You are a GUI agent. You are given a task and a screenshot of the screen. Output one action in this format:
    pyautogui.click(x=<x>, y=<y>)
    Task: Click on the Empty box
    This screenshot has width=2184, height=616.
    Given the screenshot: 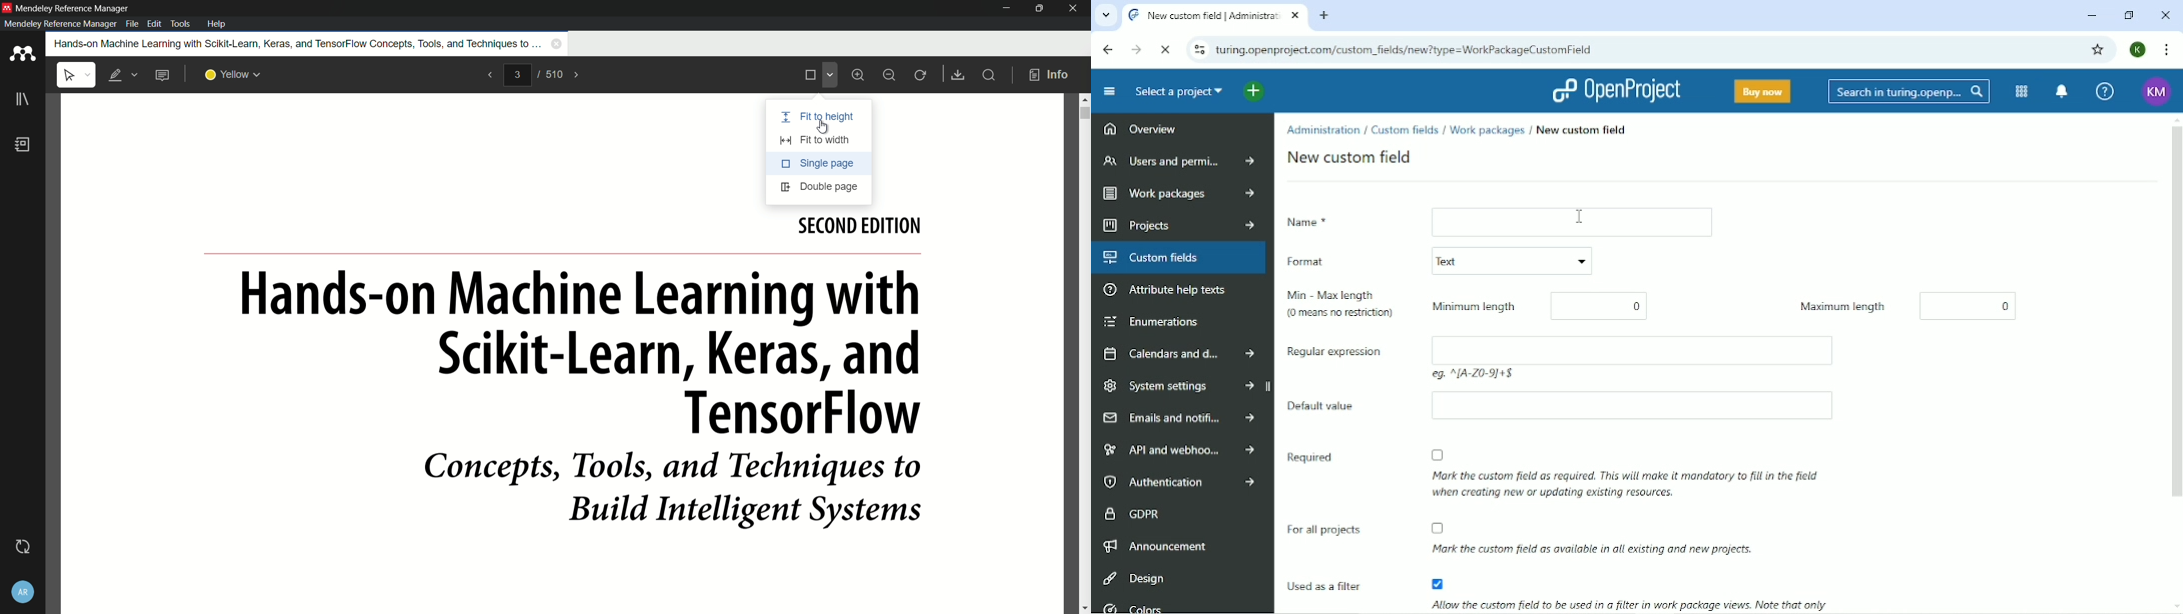 What is the action you would take?
    pyautogui.click(x=1645, y=346)
    